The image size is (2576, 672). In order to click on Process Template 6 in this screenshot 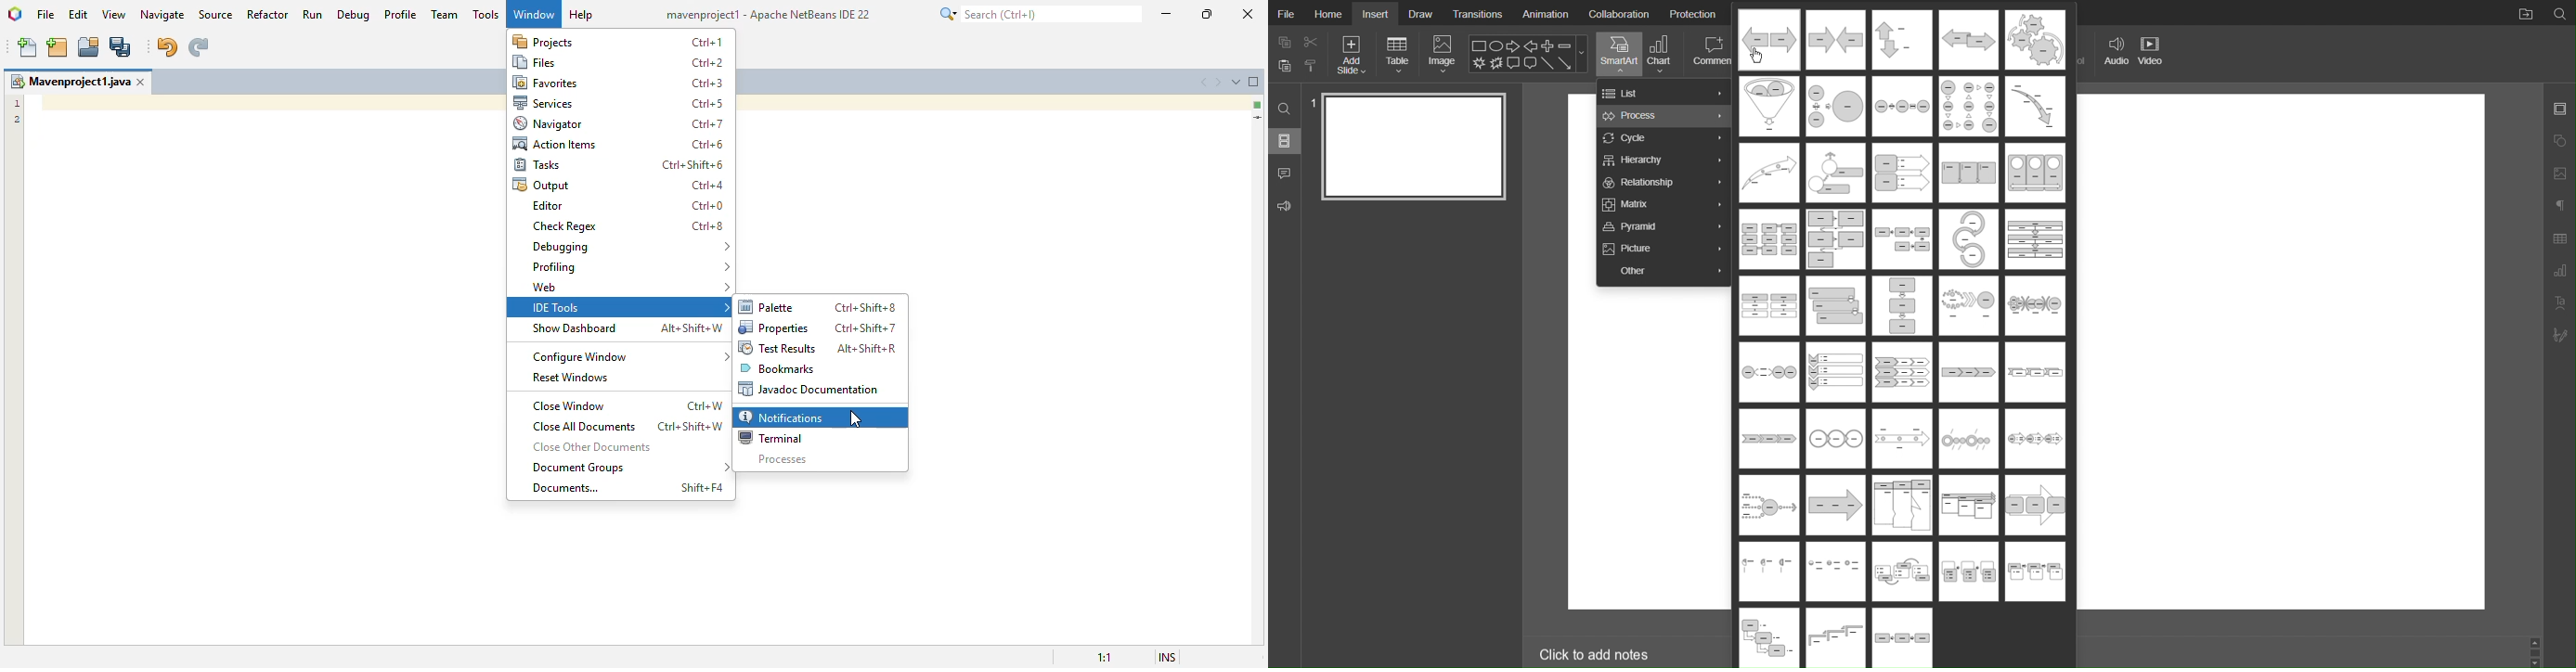, I will do `click(1769, 106)`.